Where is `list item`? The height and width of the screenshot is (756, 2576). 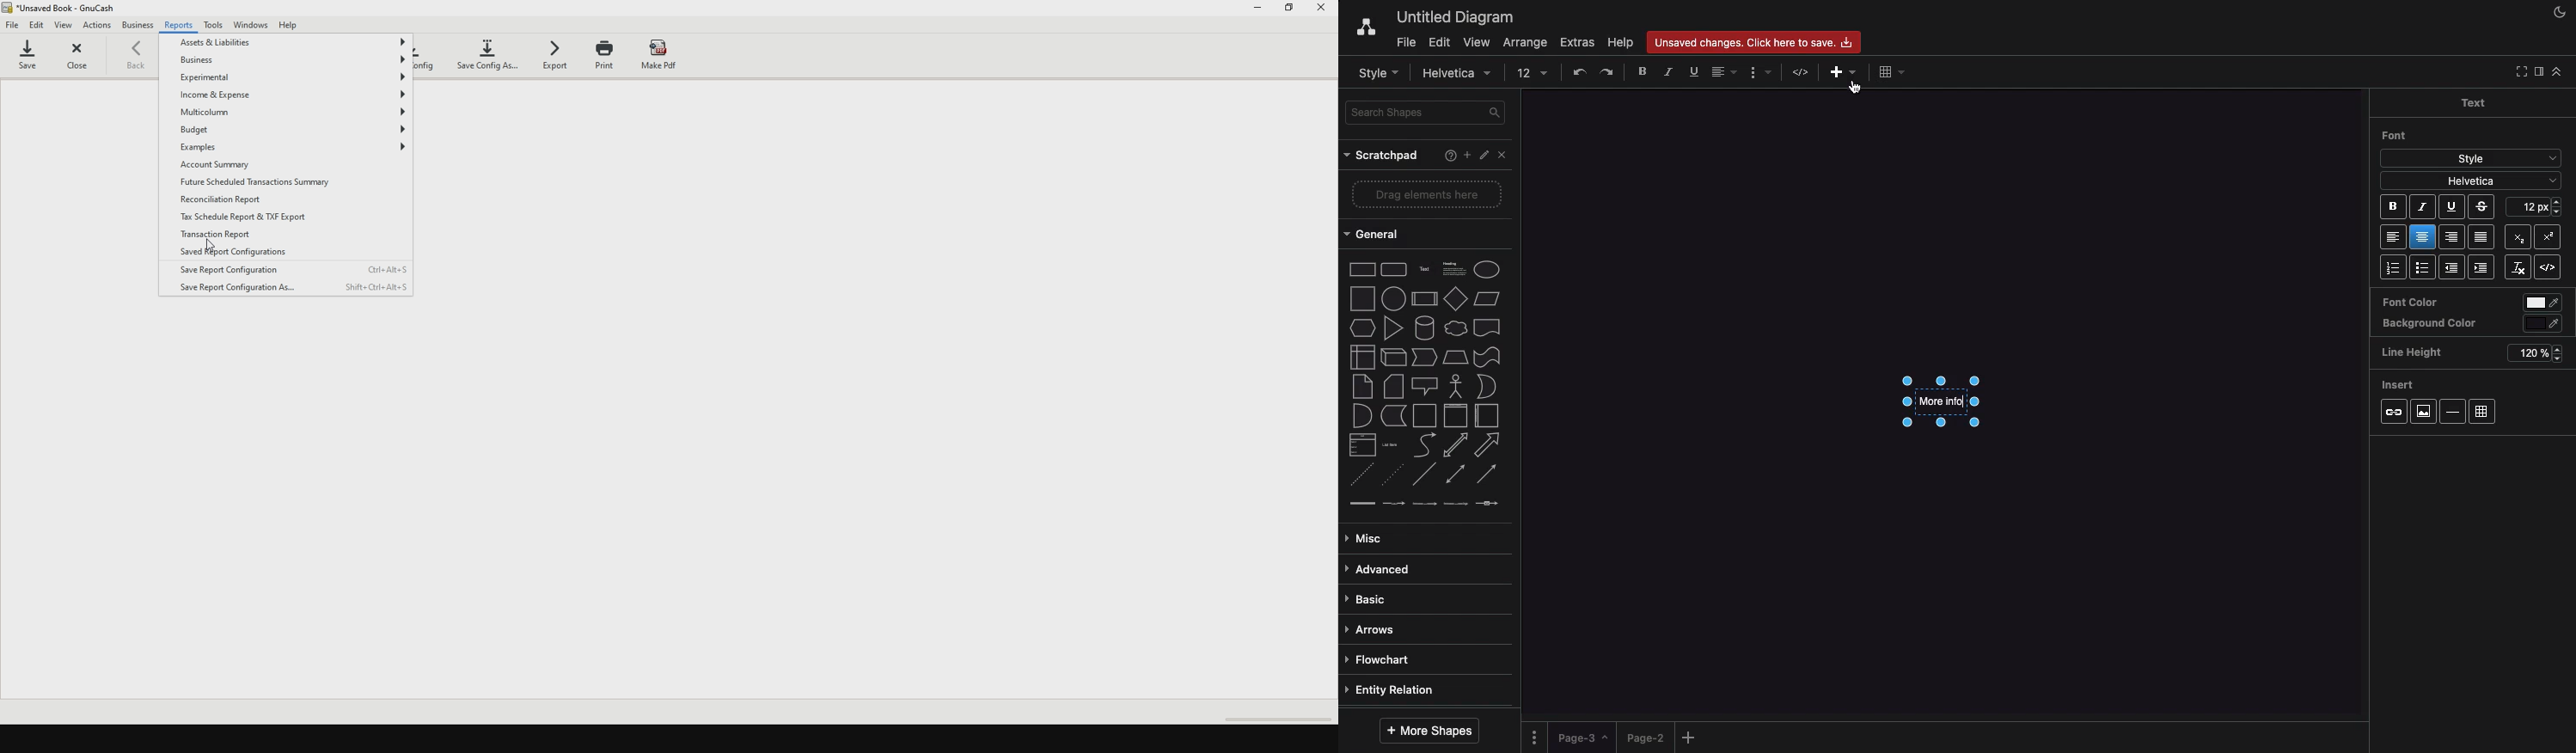 list item is located at coordinates (1391, 445).